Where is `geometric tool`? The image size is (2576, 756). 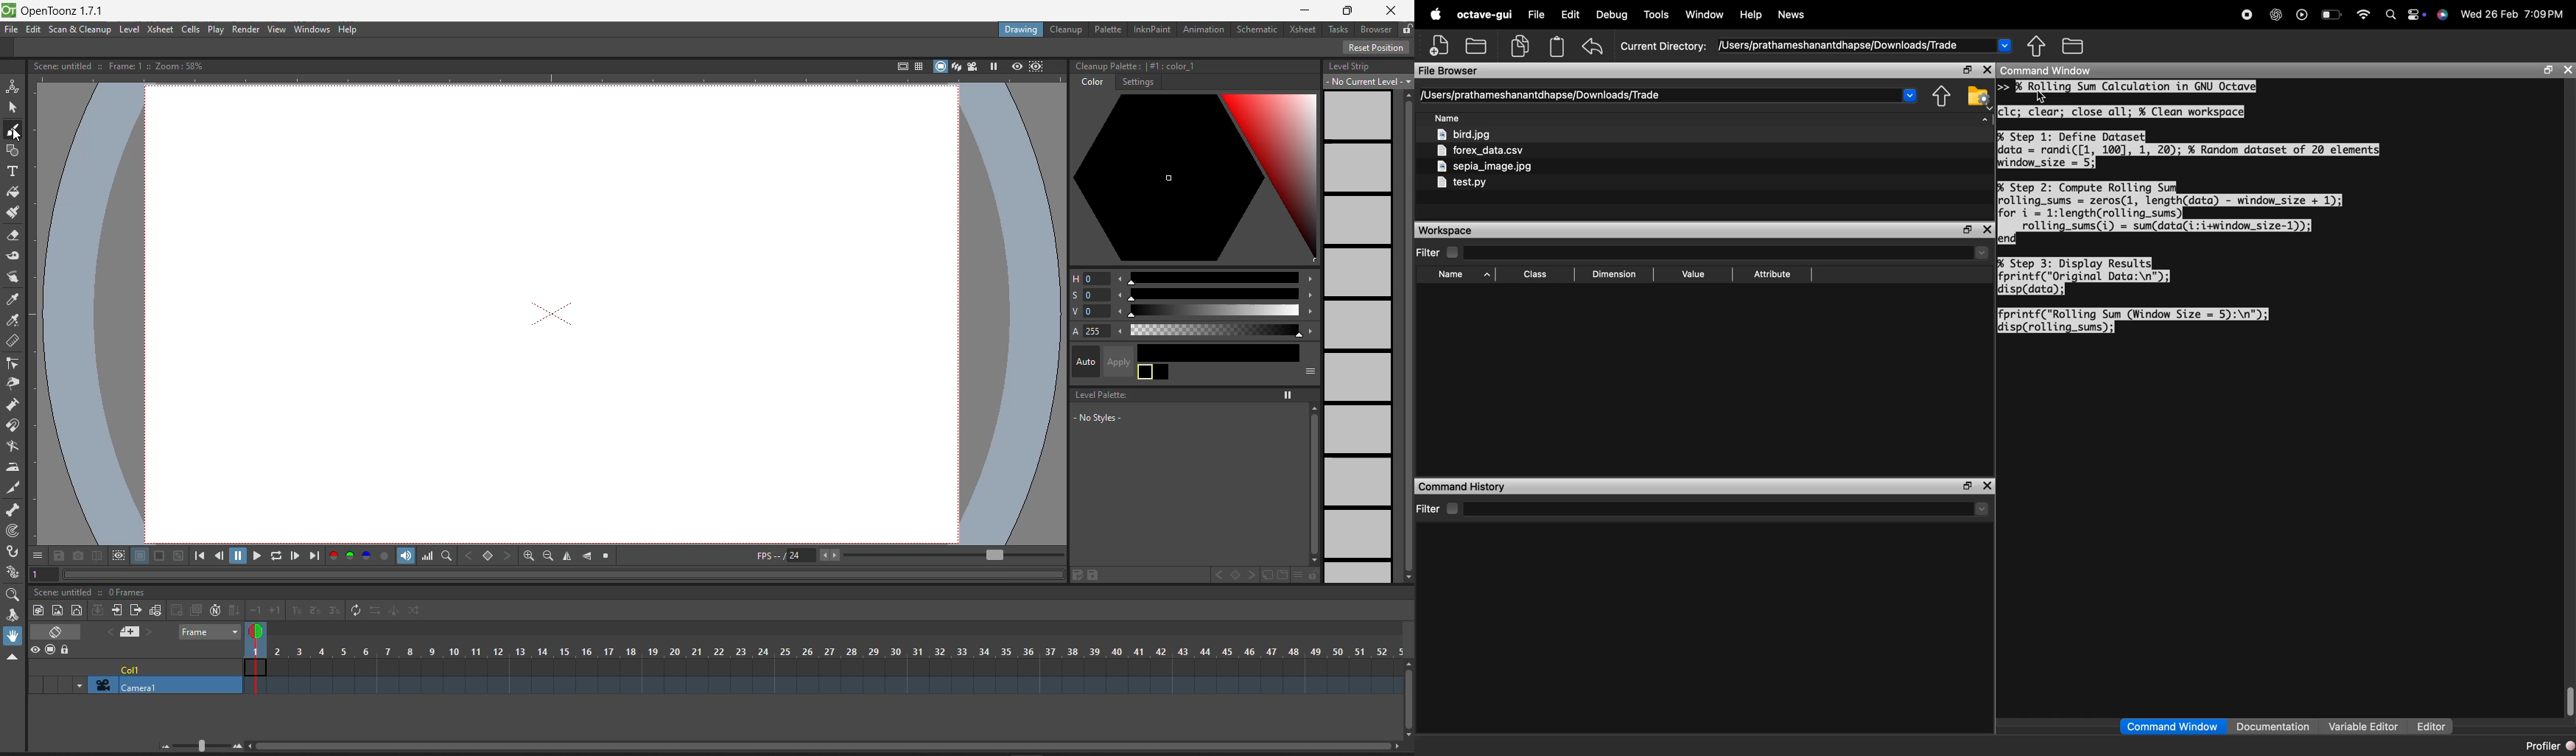
geometric tool is located at coordinates (15, 150).